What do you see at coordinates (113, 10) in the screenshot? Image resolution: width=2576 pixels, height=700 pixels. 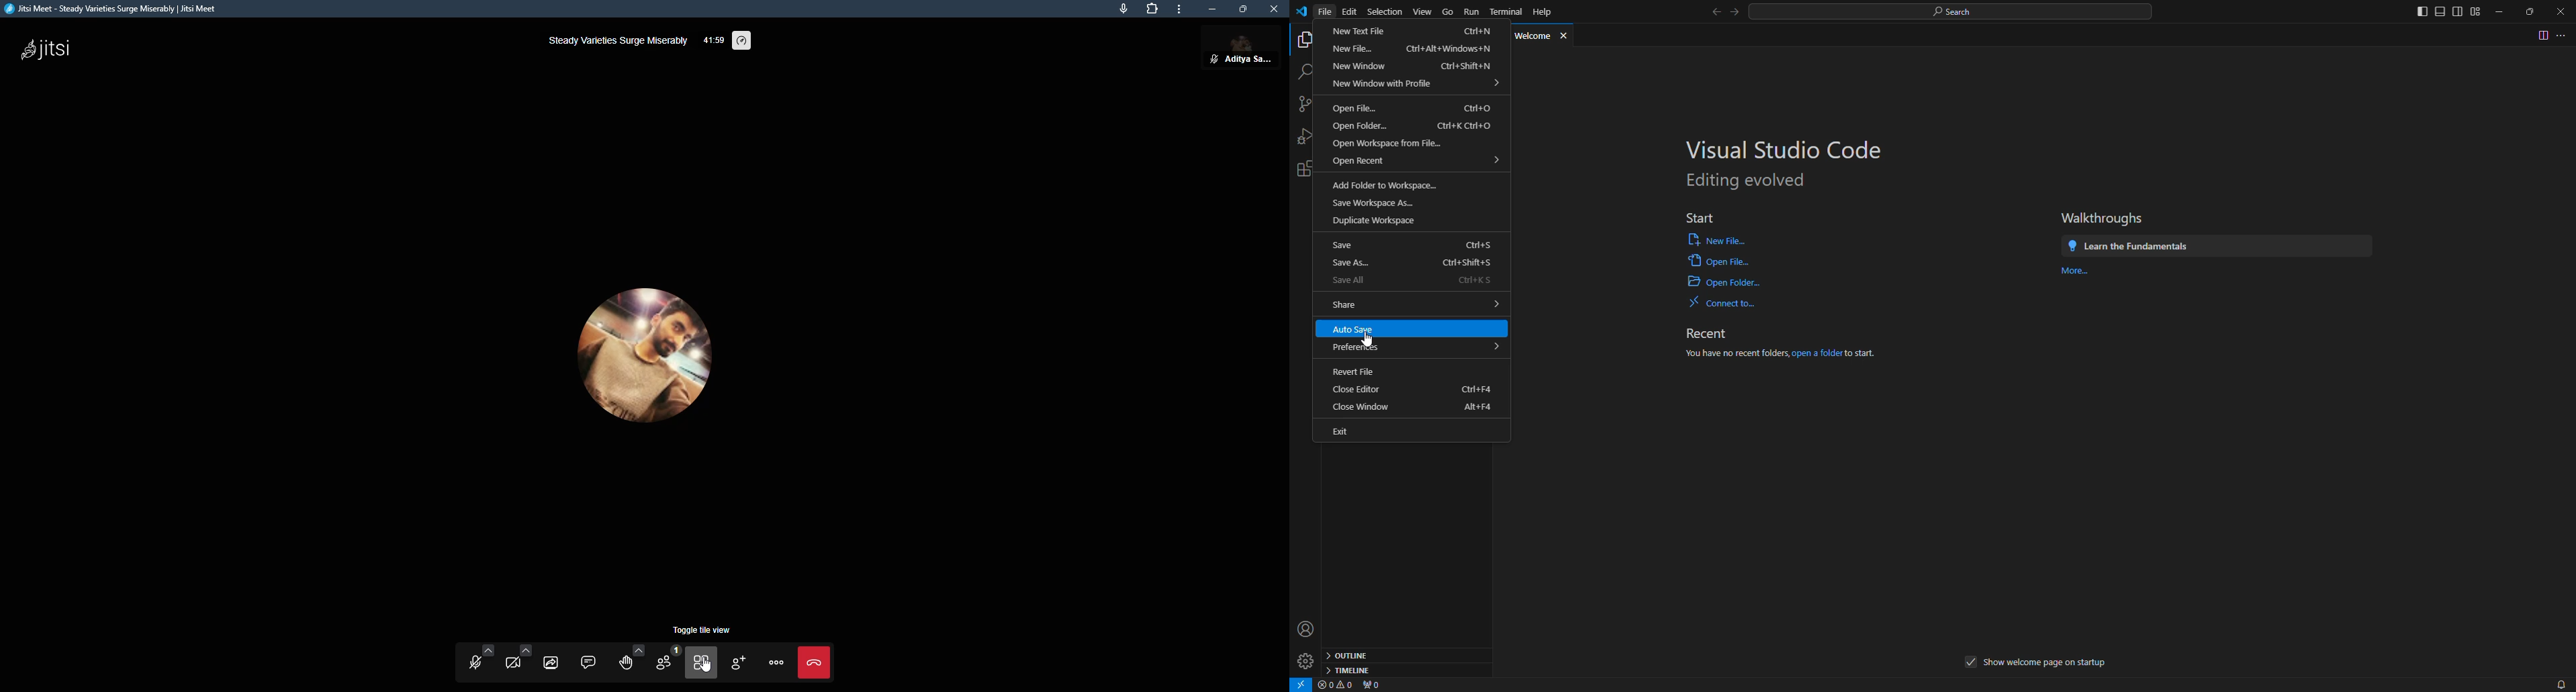 I see `jitsi meet` at bounding box center [113, 10].